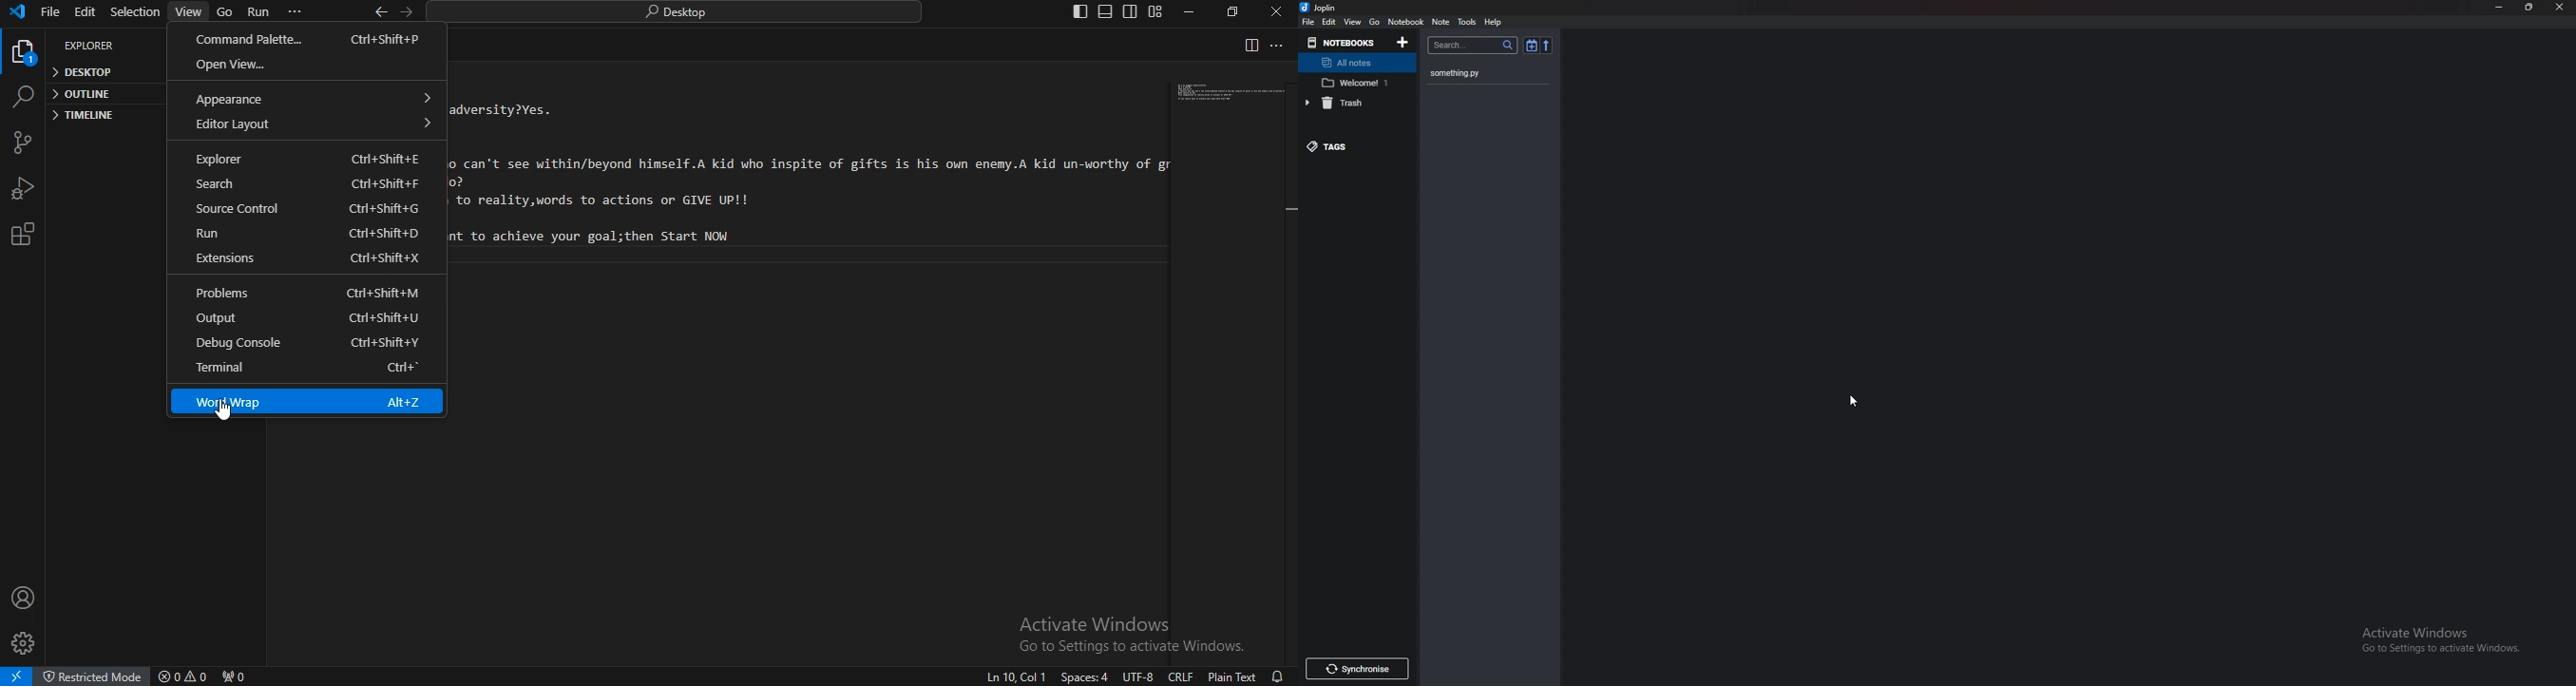 The height and width of the screenshot is (700, 2576). Describe the element at coordinates (1156, 11) in the screenshot. I see `customize layout` at that location.